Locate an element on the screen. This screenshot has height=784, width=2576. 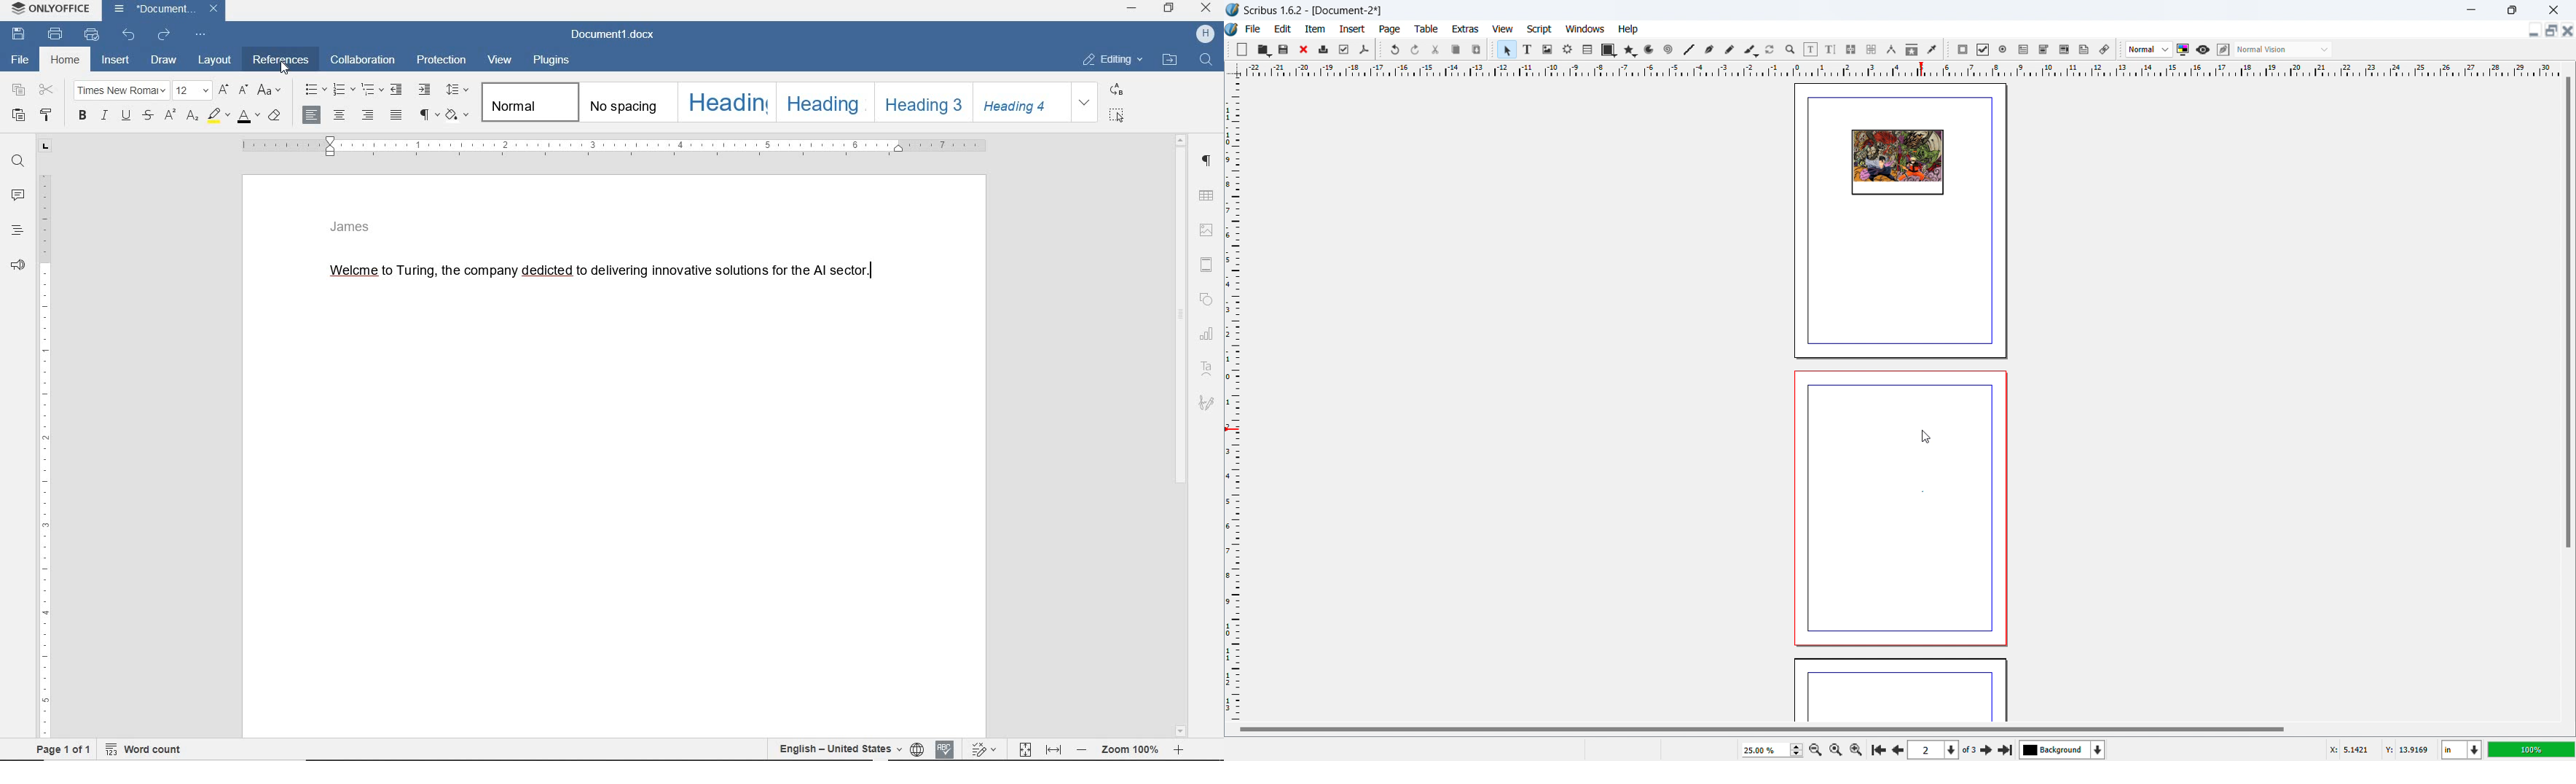
spirals is located at coordinates (1669, 50).